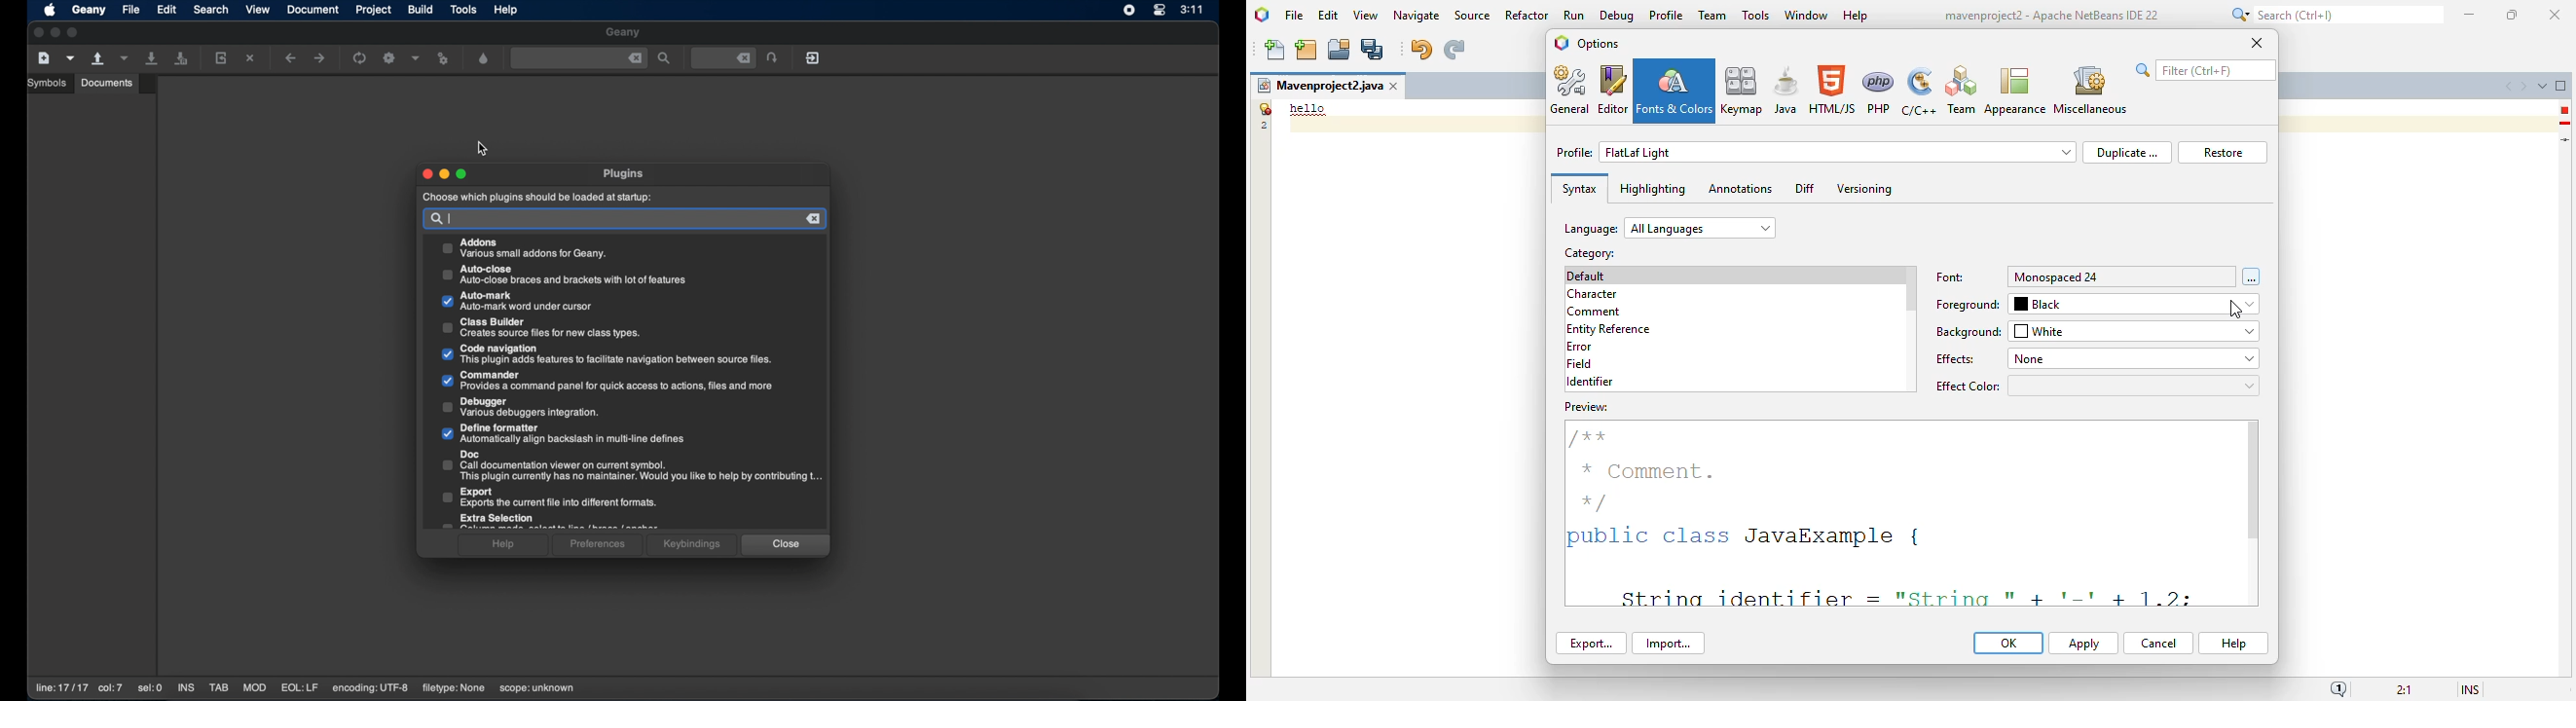 This screenshot has width=2576, height=728. What do you see at coordinates (1816, 152) in the screenshot?
I see `profile: FlatLaf light` at bounding box center [1816, 152].